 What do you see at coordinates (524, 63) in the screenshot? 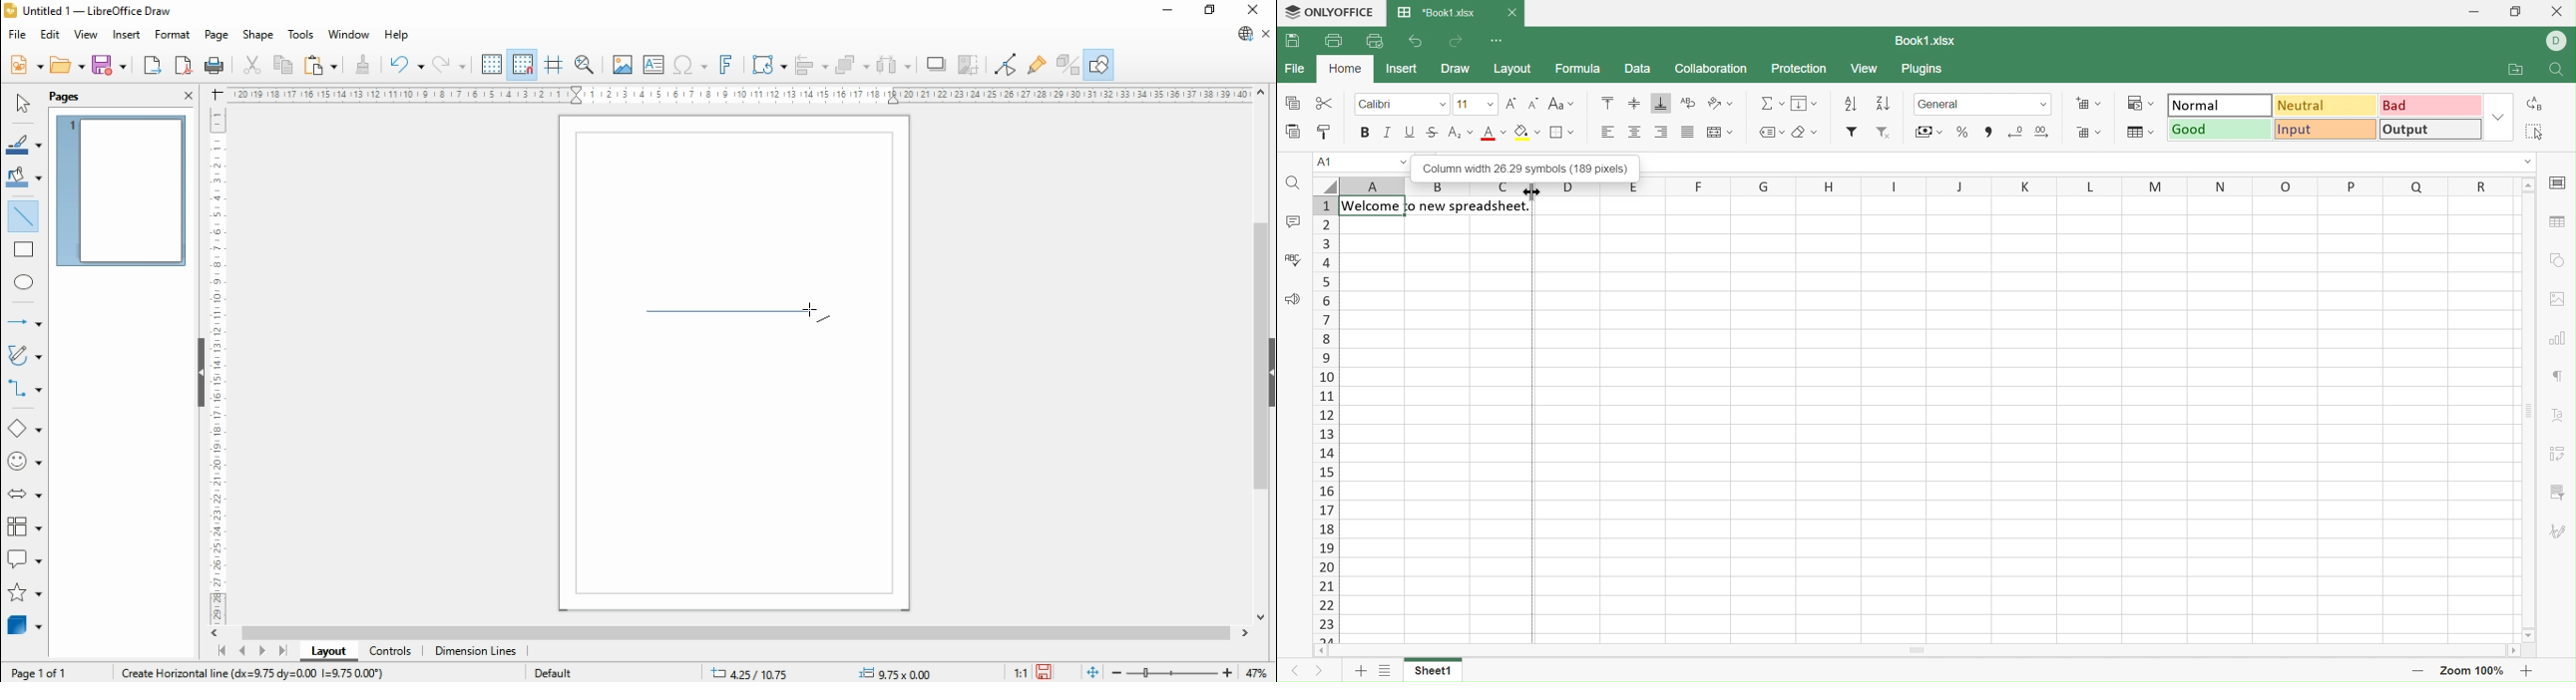
I see `snap to grids` at bounding box center [524, 63].